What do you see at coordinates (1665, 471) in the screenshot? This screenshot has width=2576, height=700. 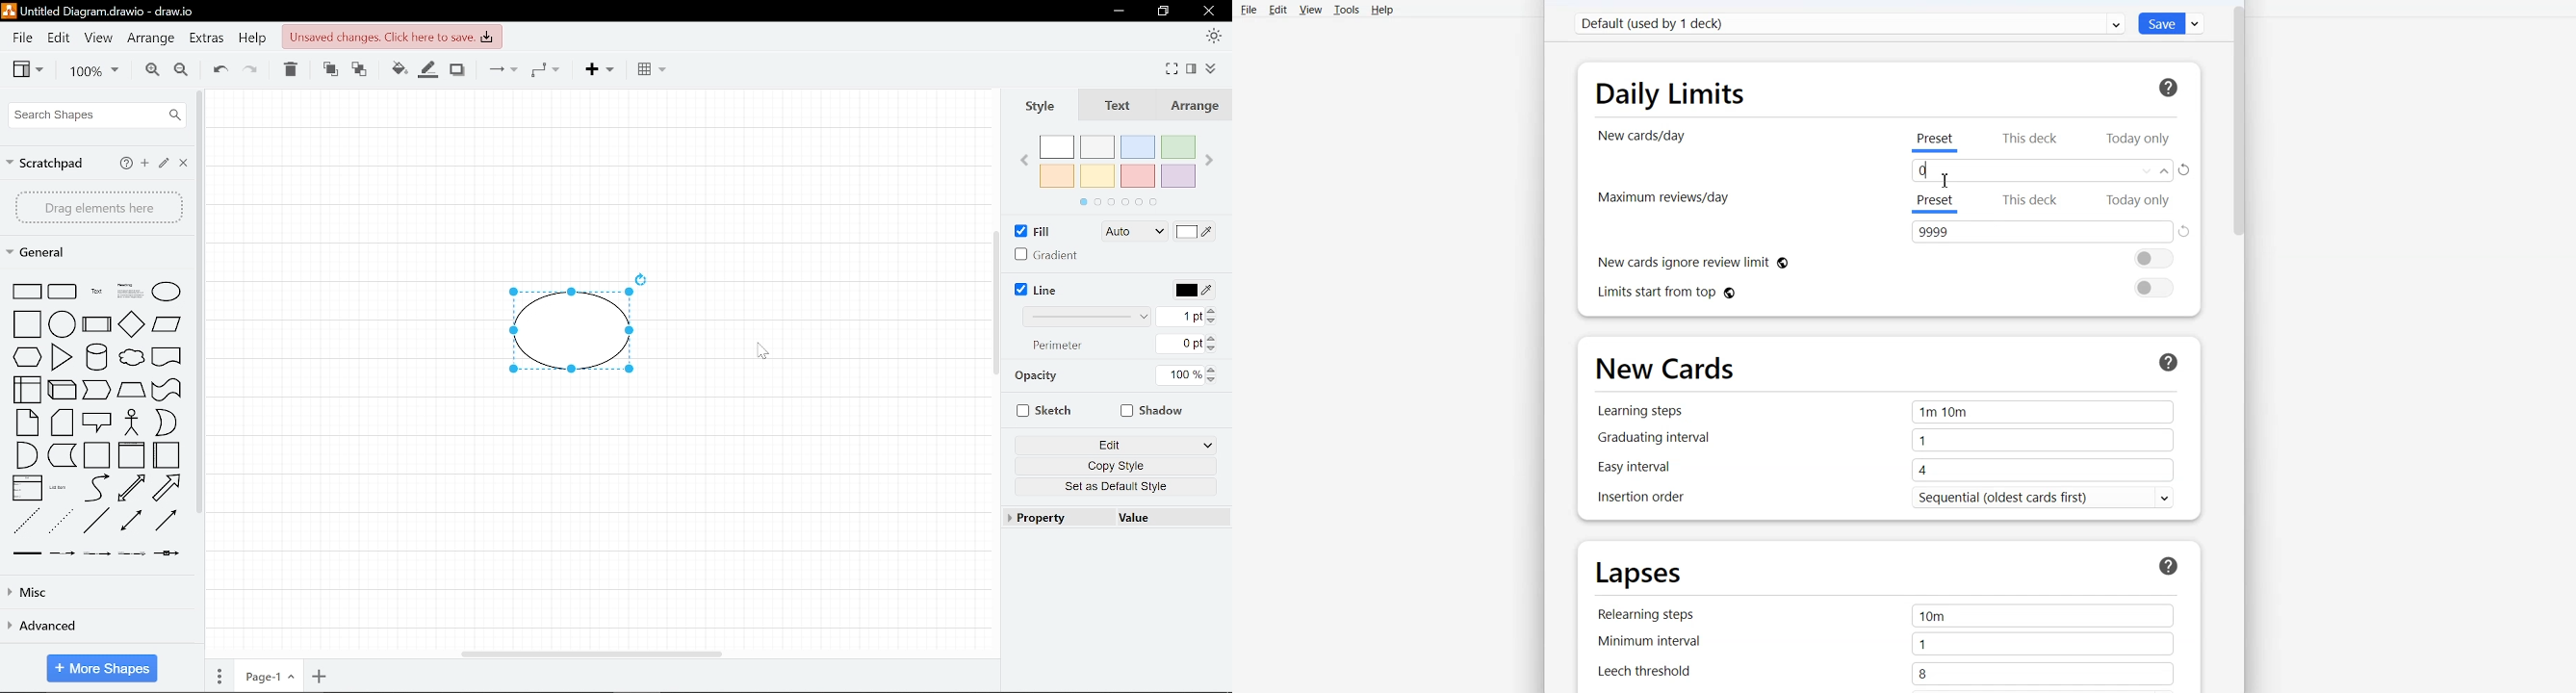 I see `Easy interval` at bounding box center [1665, 471].